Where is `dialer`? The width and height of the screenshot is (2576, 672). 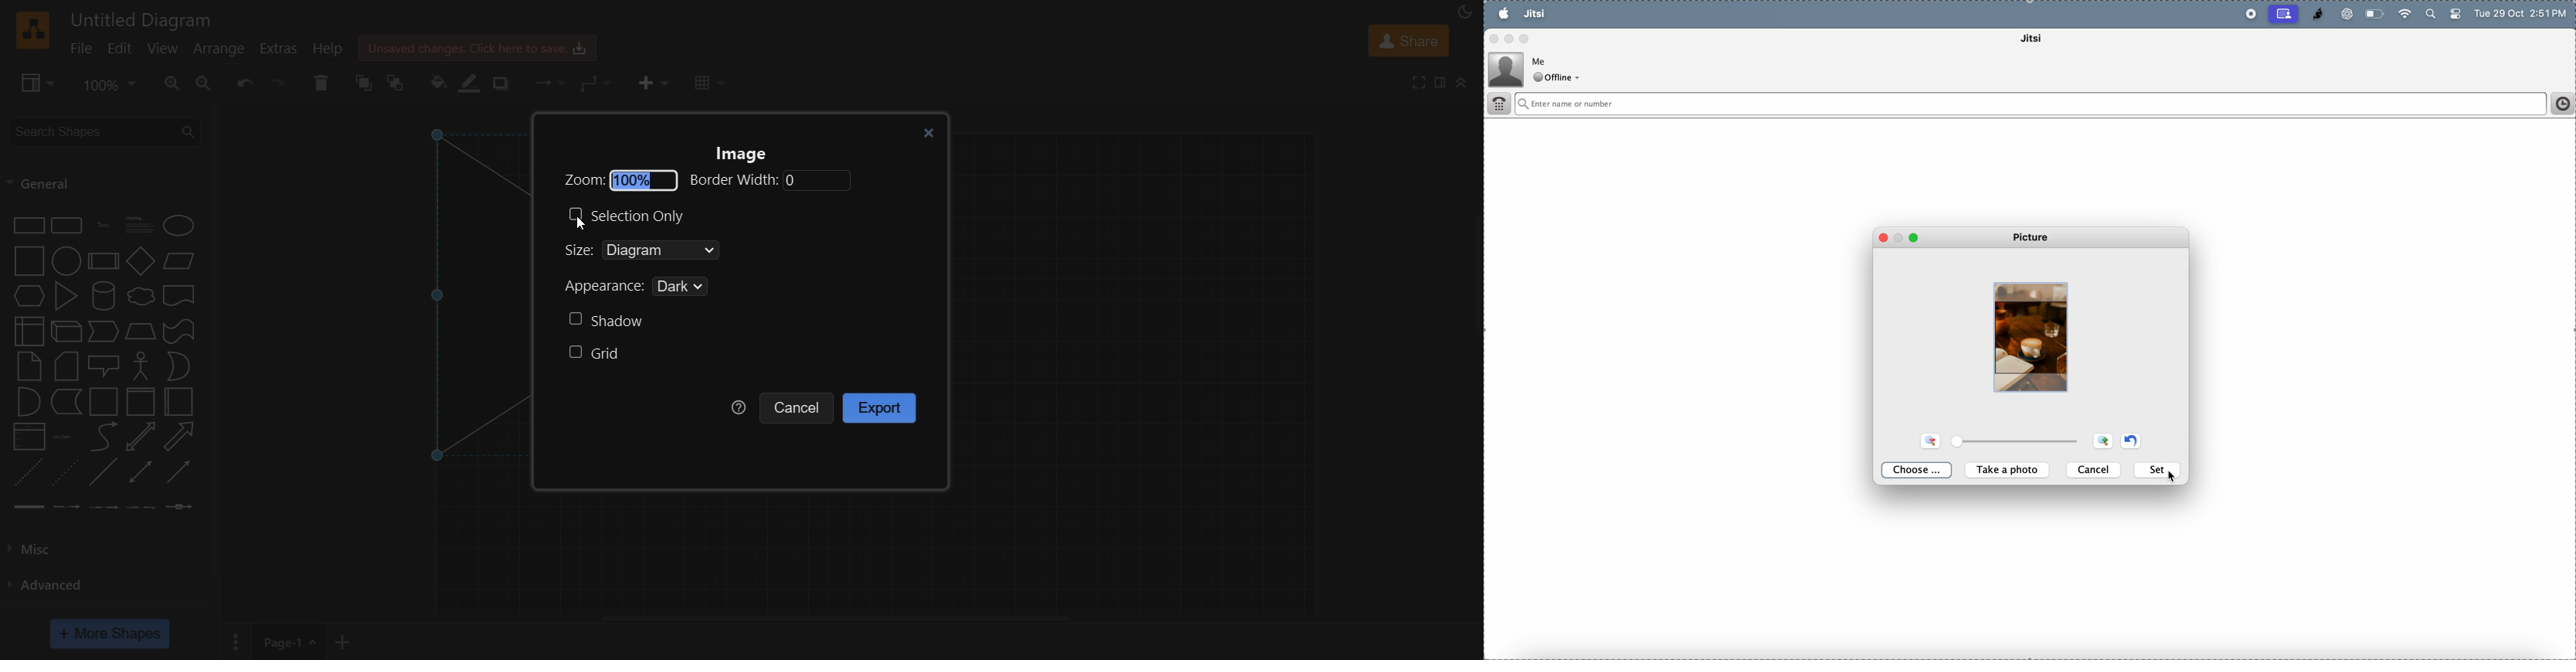 dialer is located at coordinates (1500, 105).